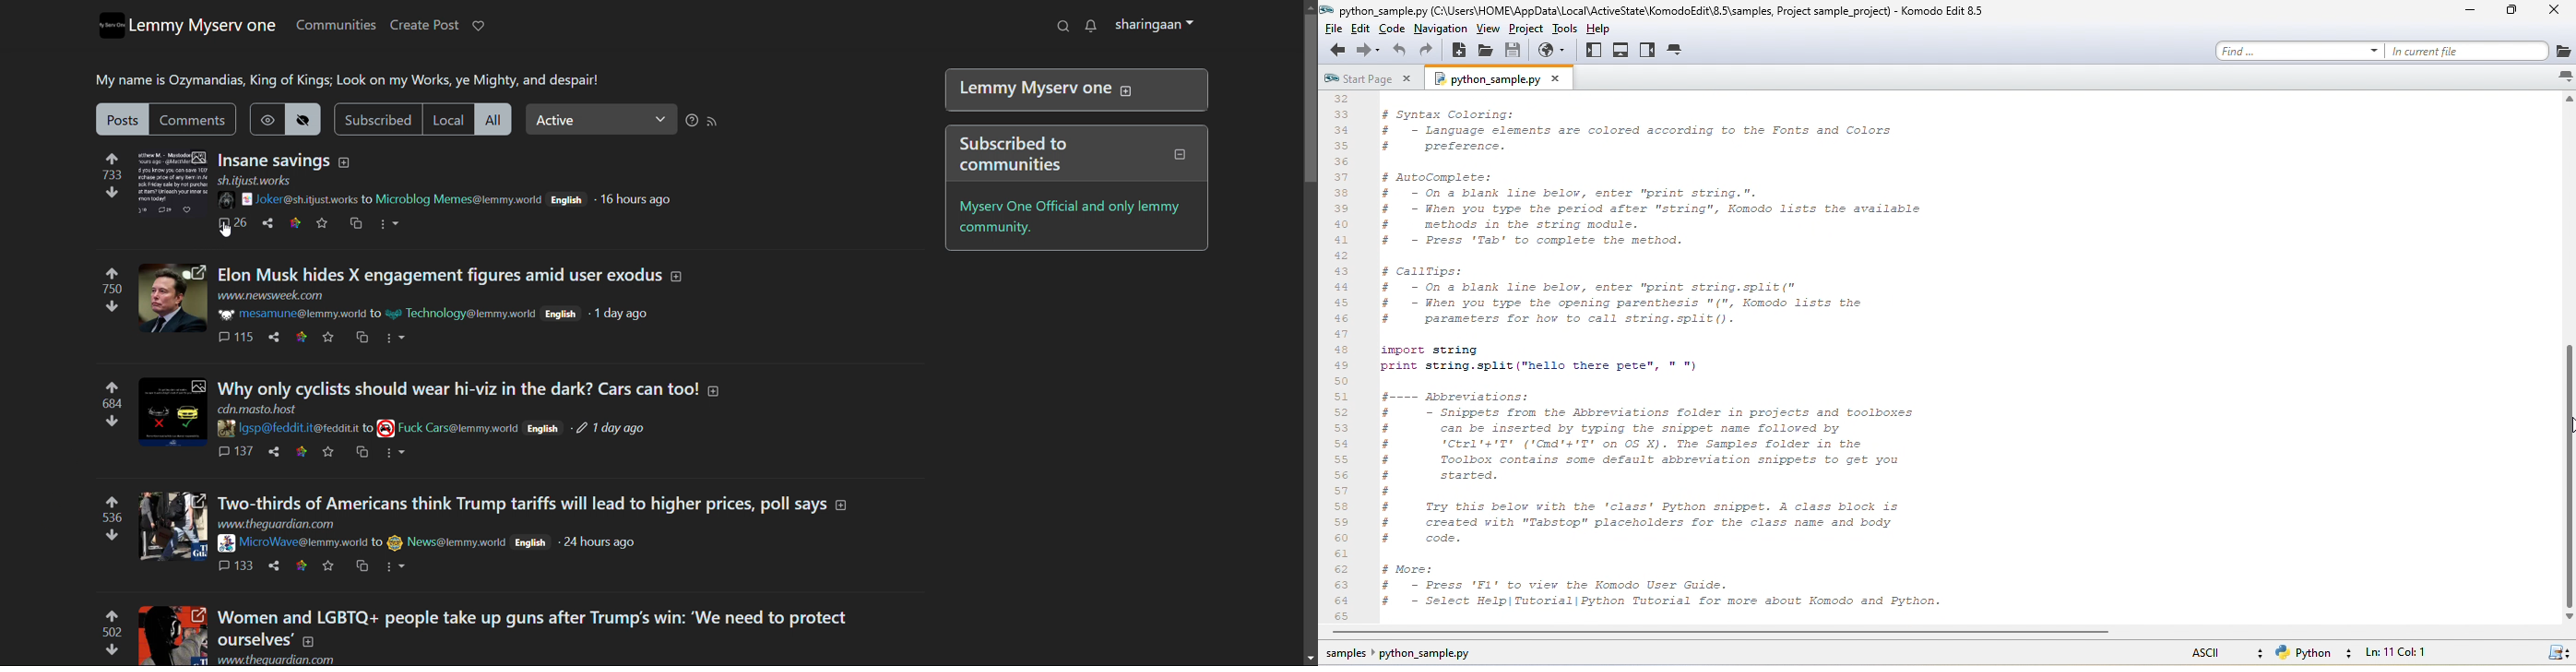  I want to click on profile, so click(1153, 24).